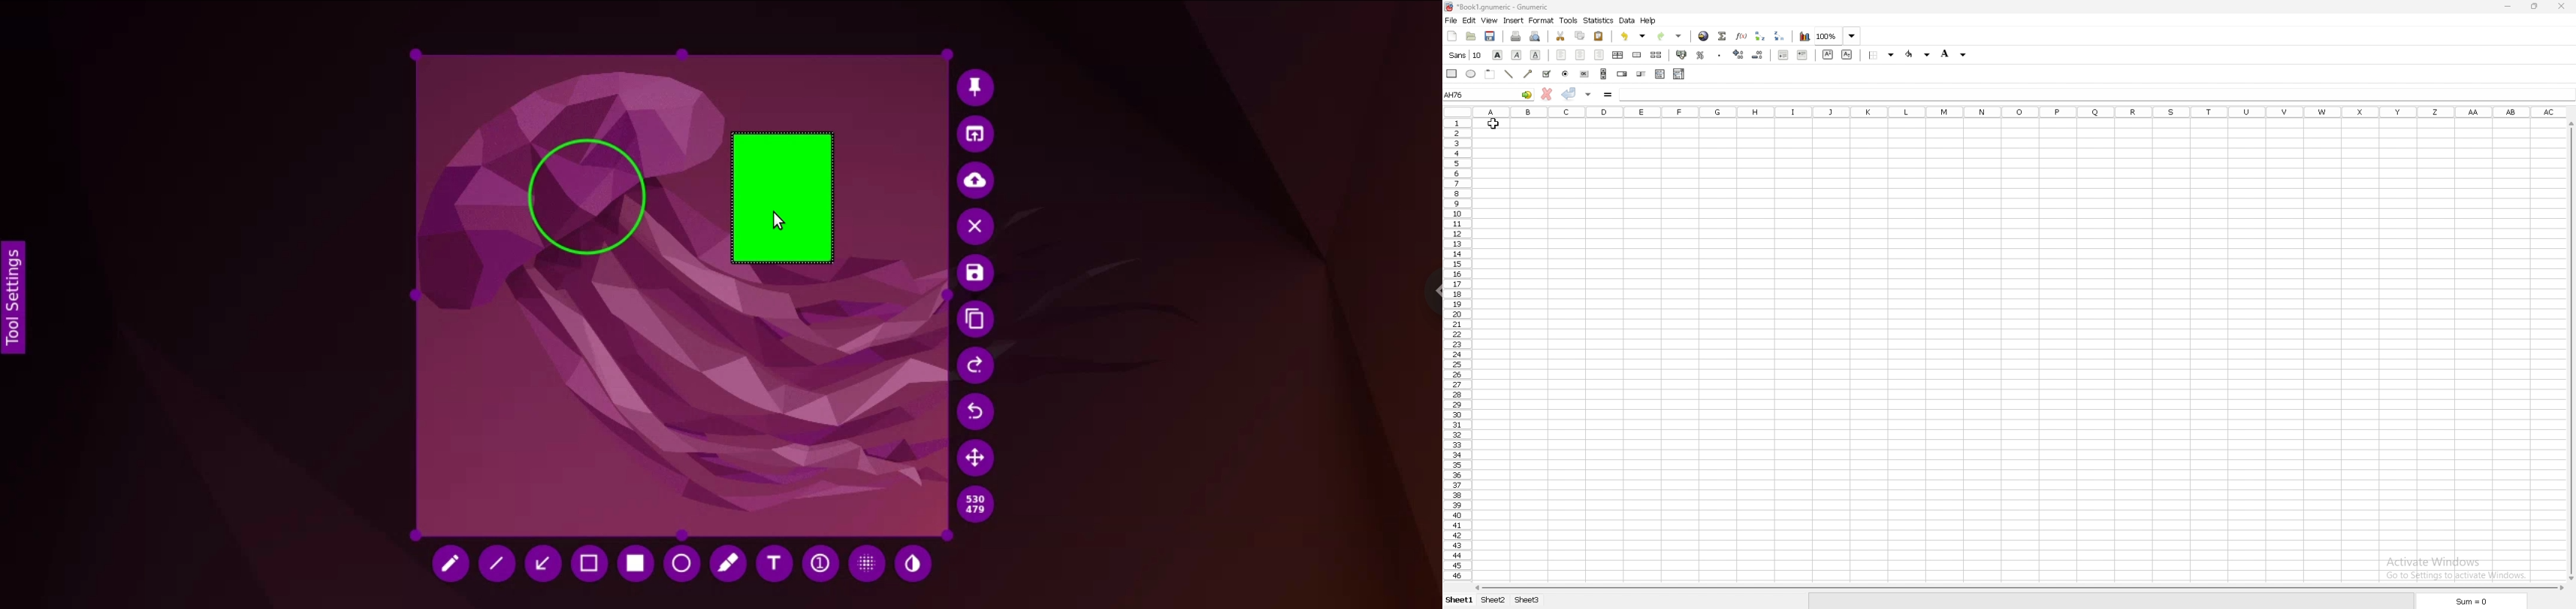 The width and height of the screenshot is (2576, 616). I want to click on paste, so click(1598, 37).